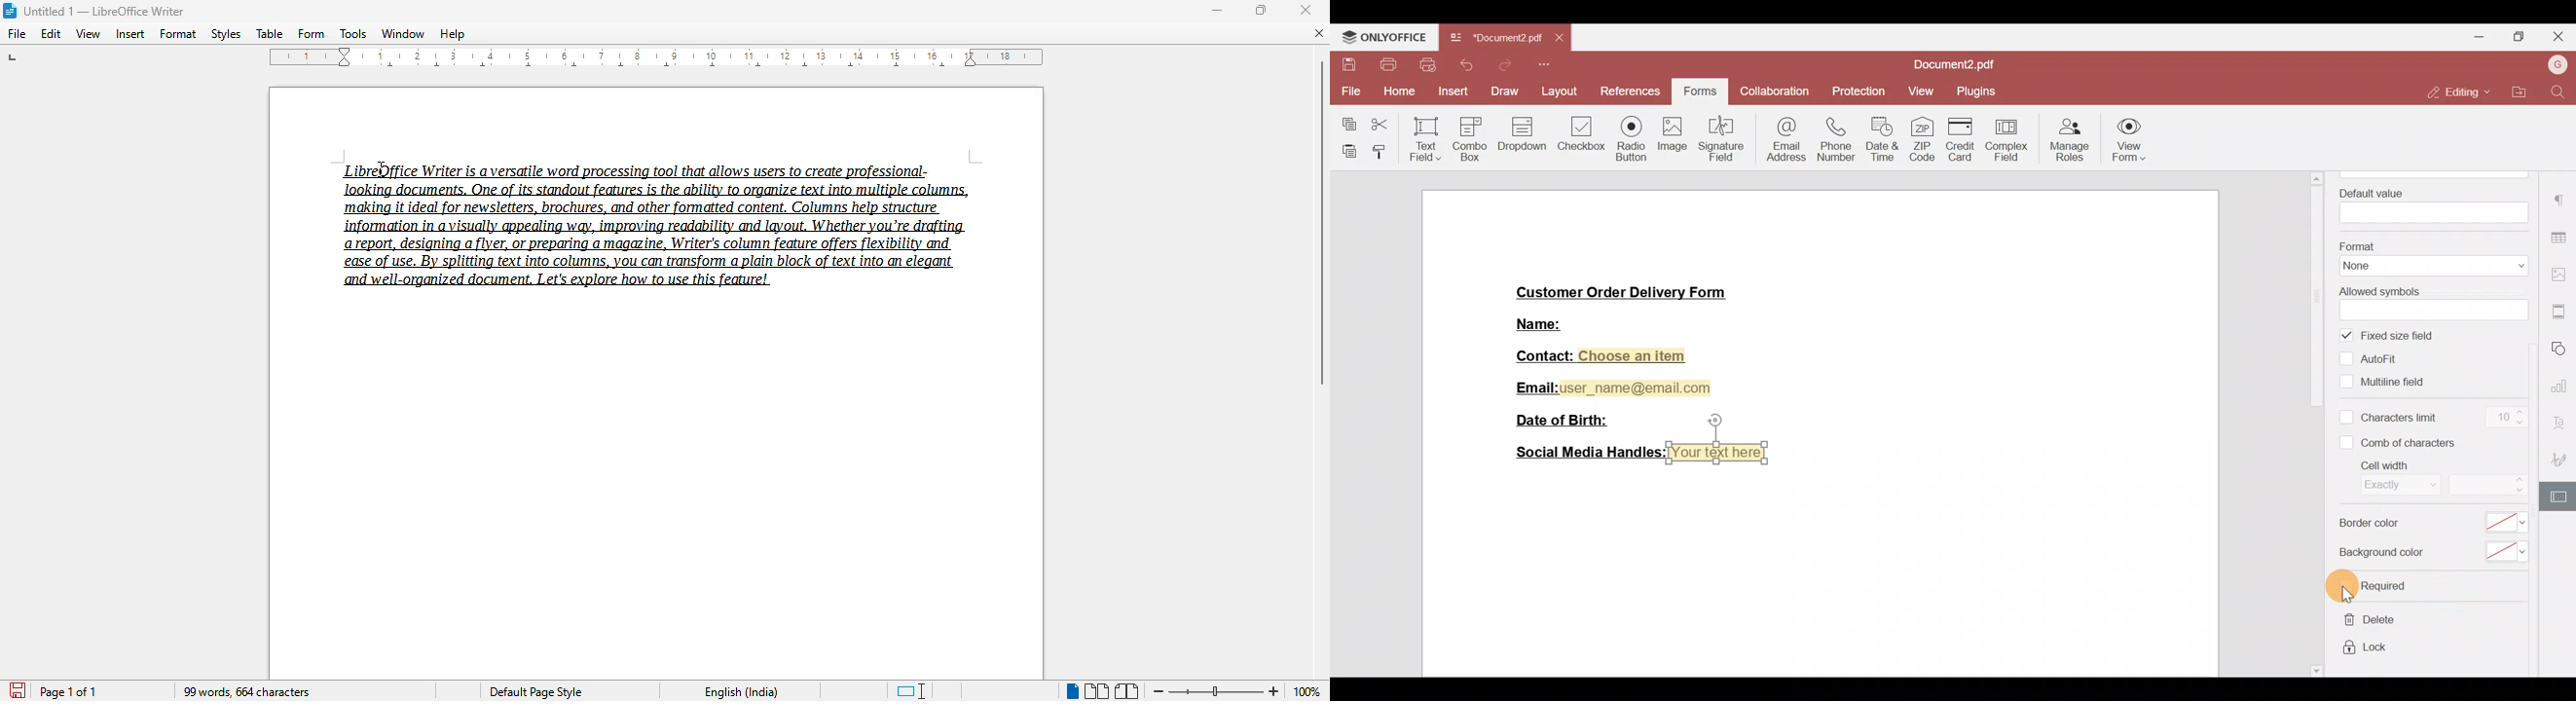 The width and height of the screenshot is (2576, 728). I want to click on ZIP code, so click(1922, 136).